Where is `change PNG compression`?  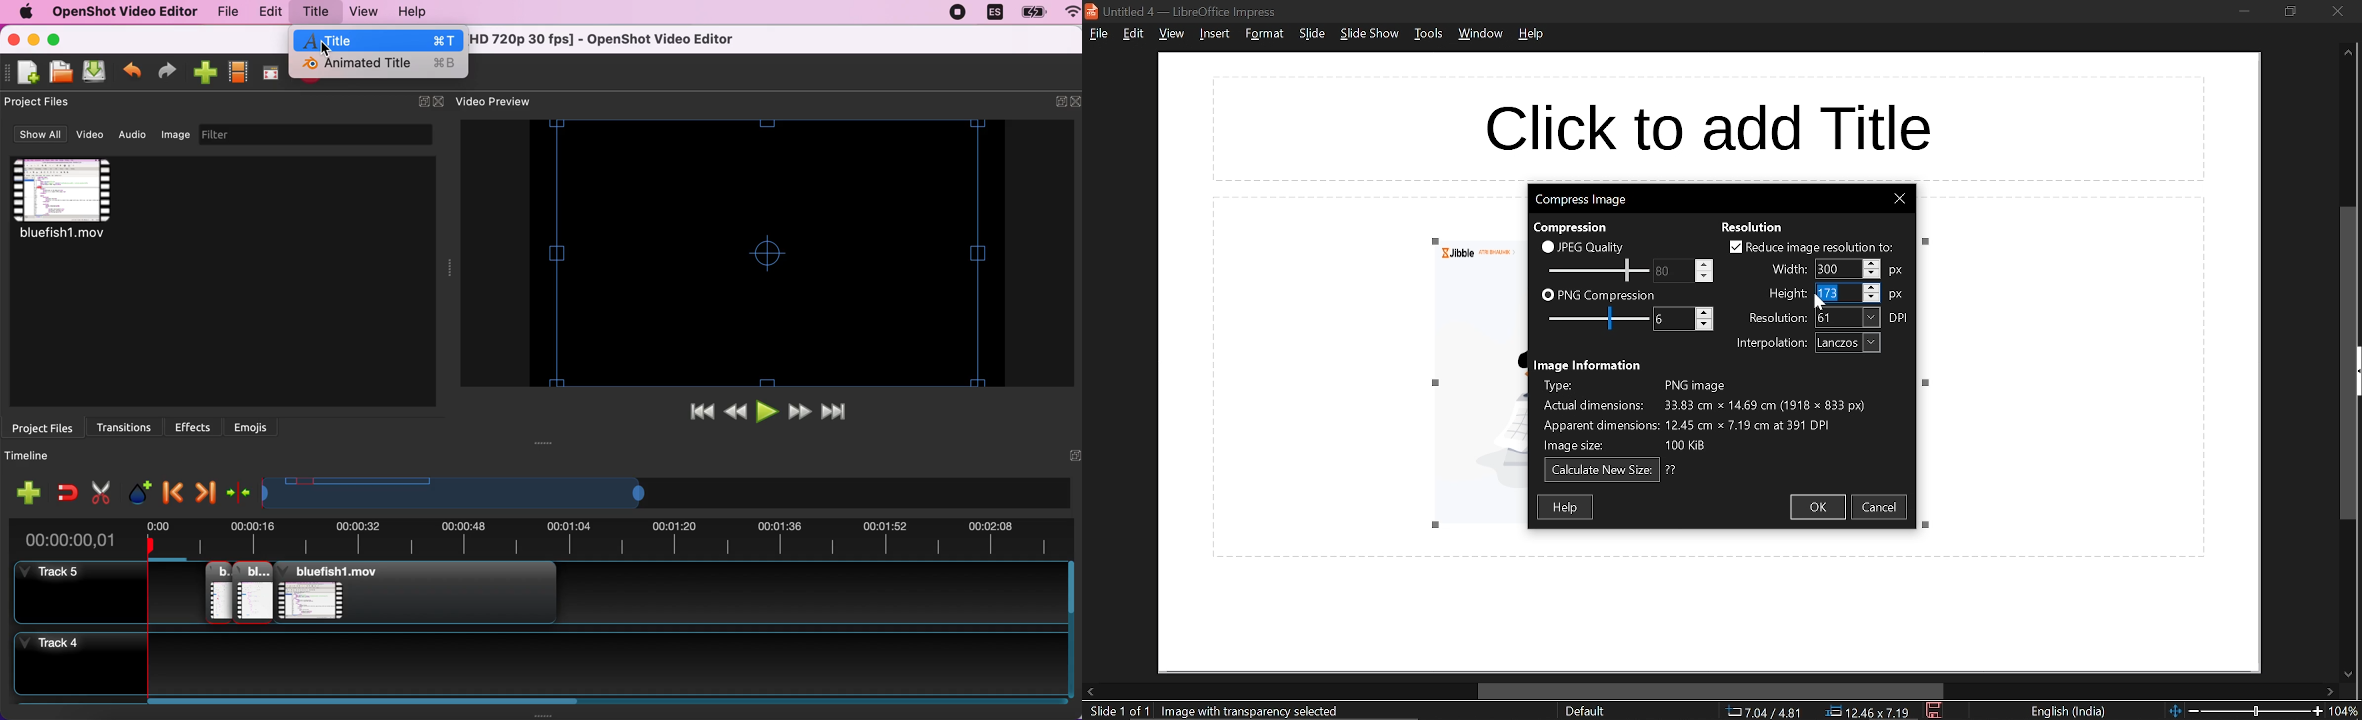
change PNG compression is located at coordinates (1664, 318).